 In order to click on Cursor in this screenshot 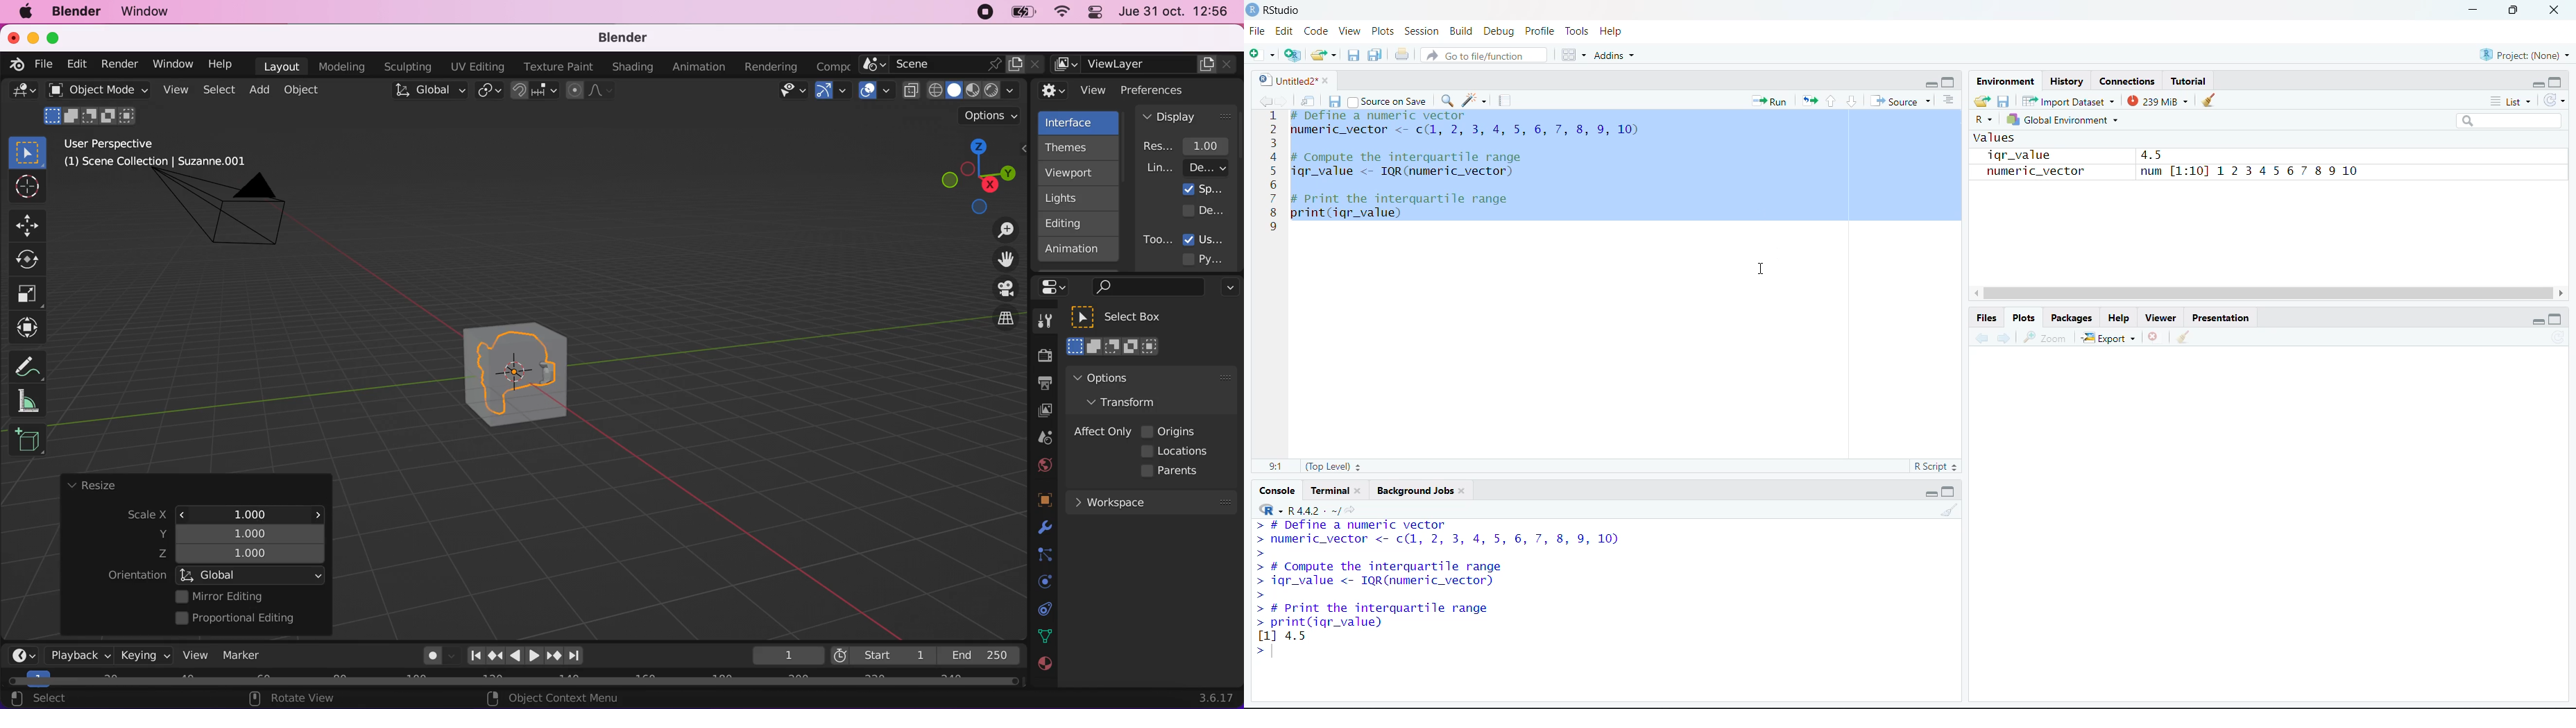, I will do `click(1764, 114)`.